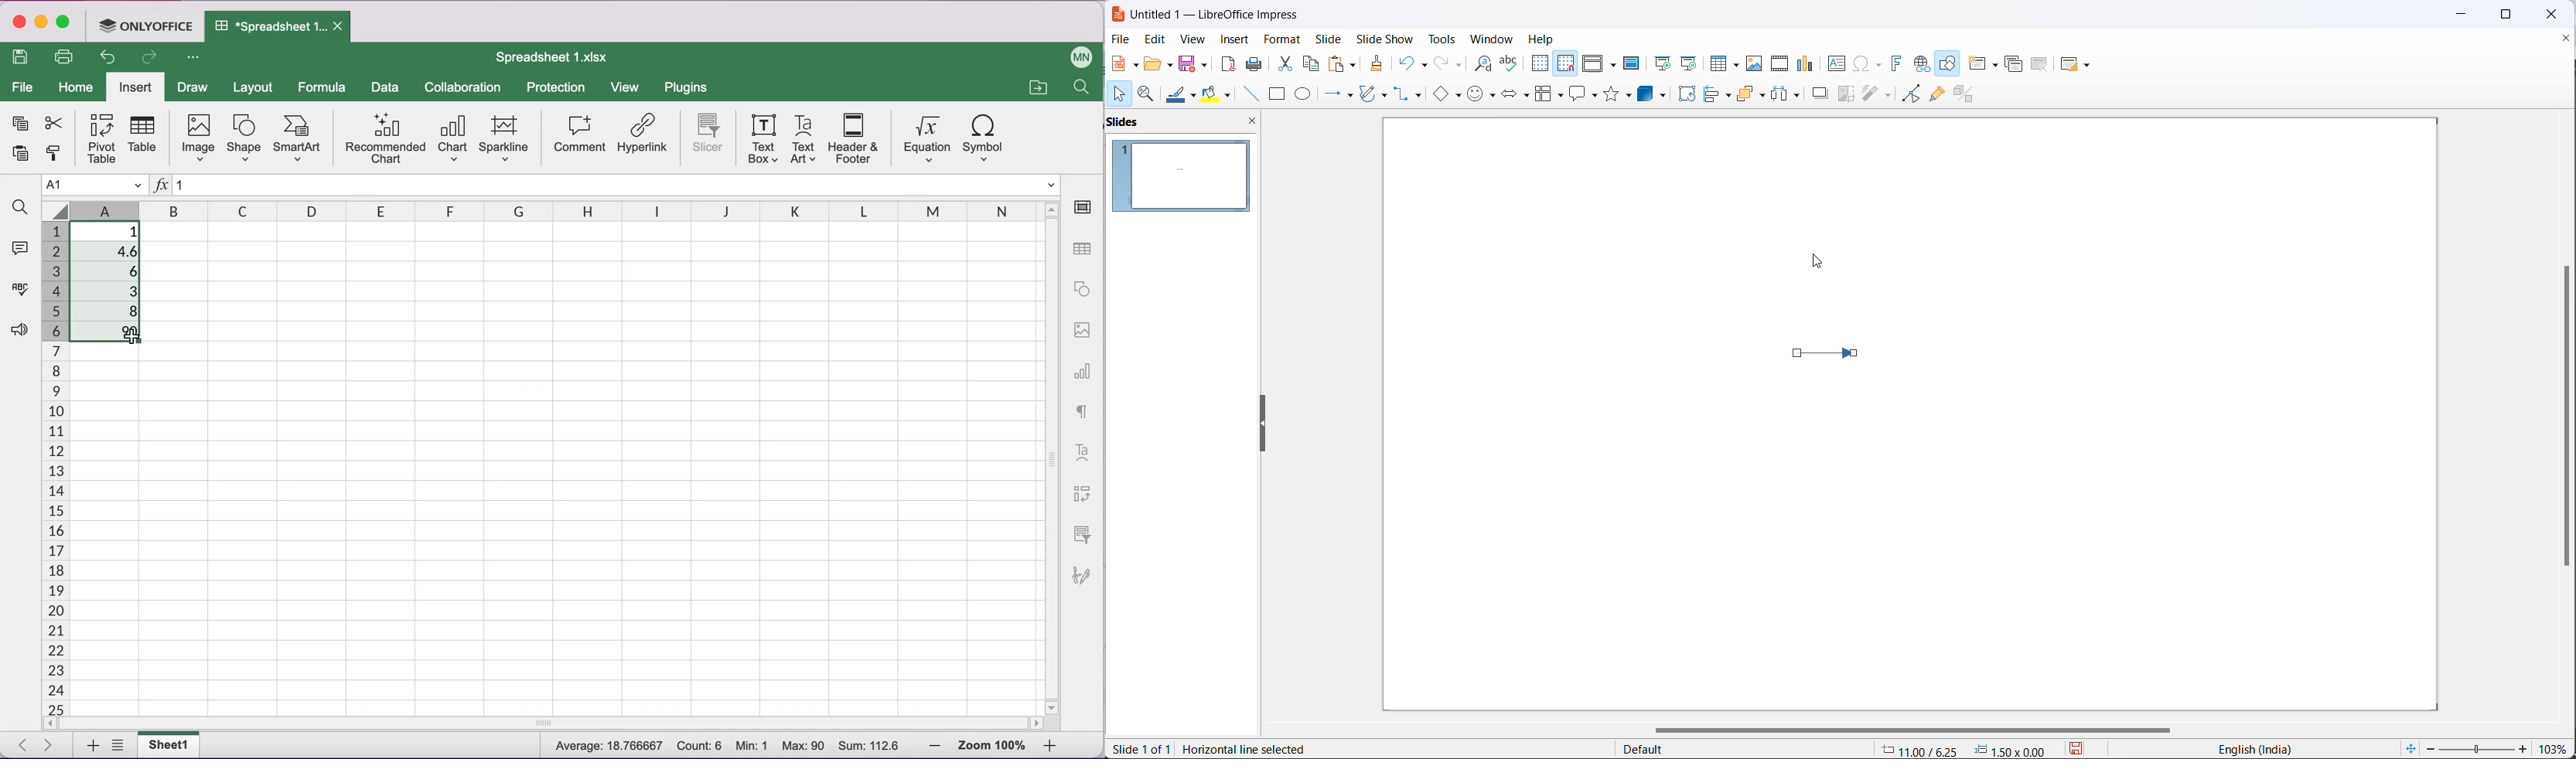  I want to click on line and arrow, so click(1330, 95).